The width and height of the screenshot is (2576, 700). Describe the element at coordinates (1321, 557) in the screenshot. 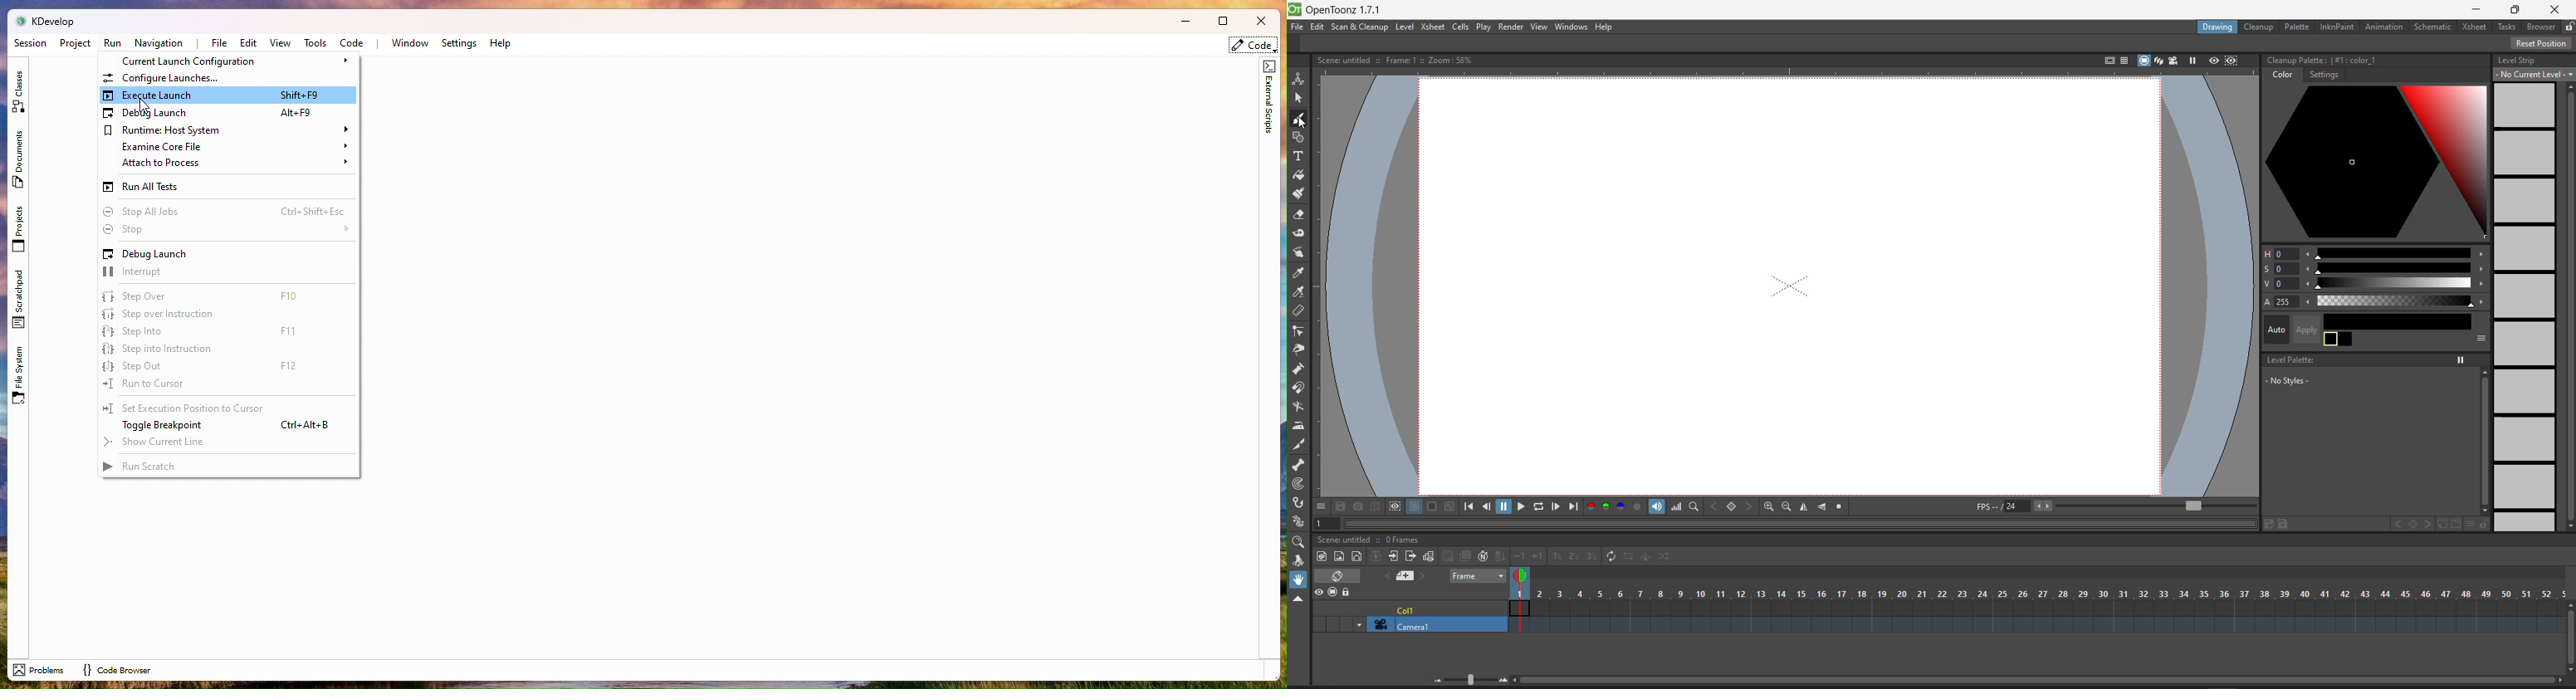

I see `new toonz raster level` at that location.